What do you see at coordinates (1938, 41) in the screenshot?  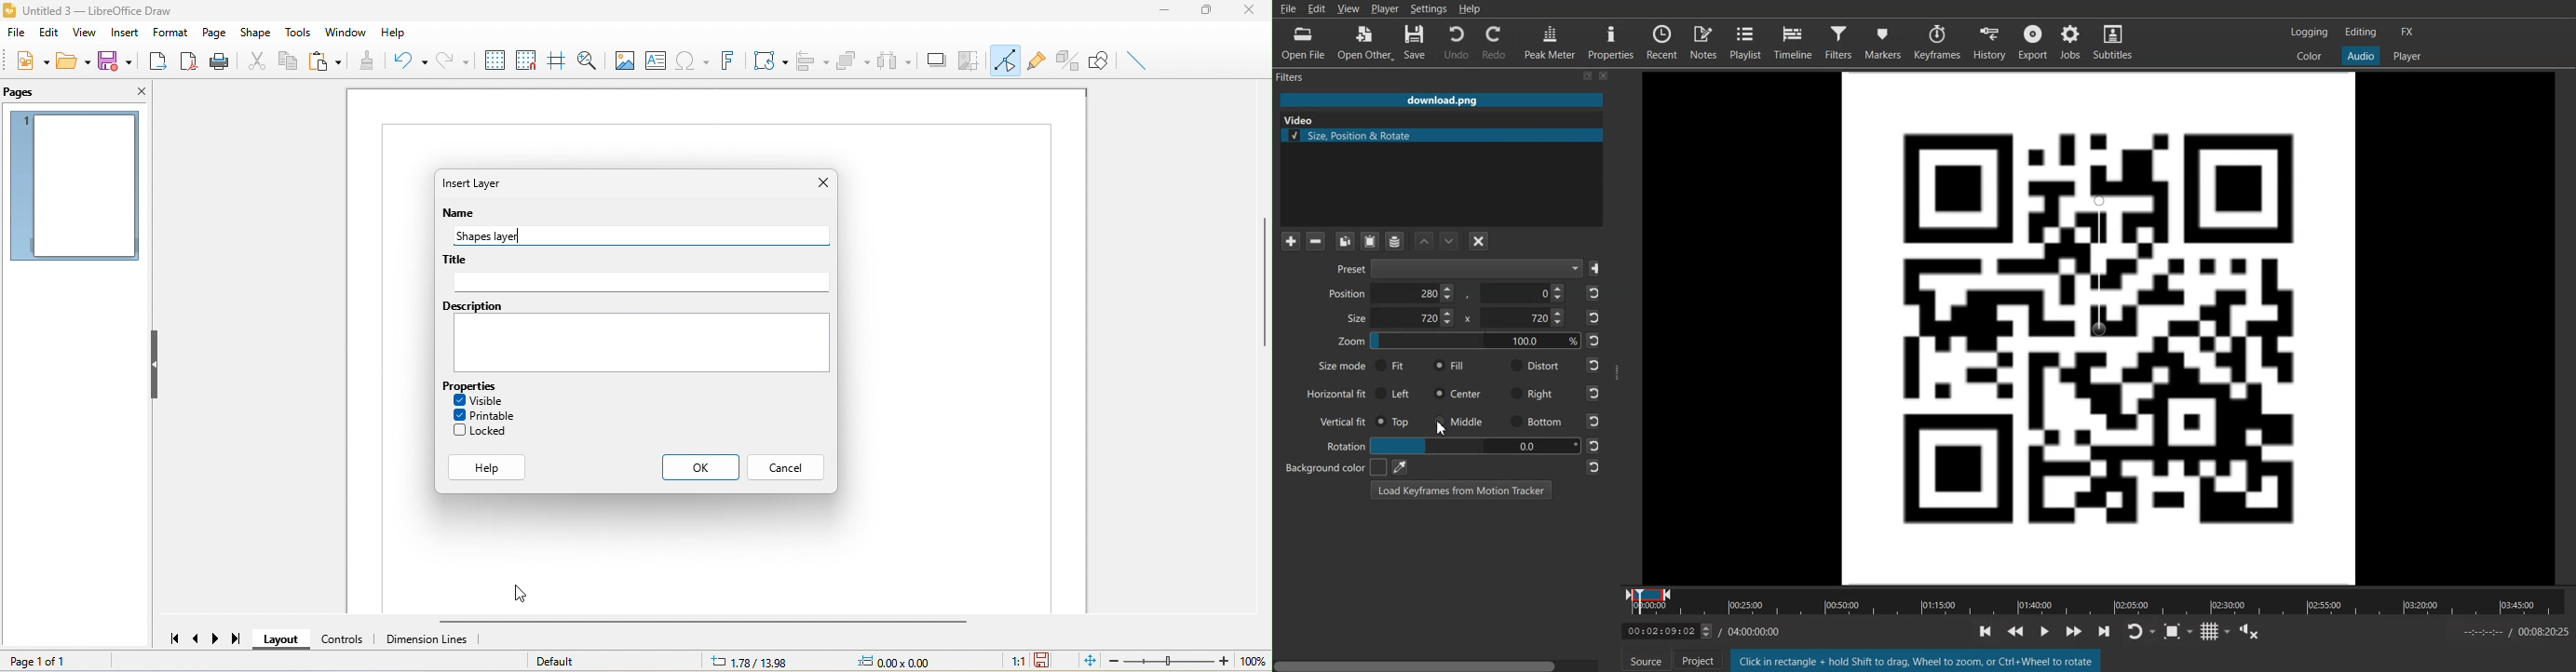 I see `Keyframes` at bounding box center [1938, 41].